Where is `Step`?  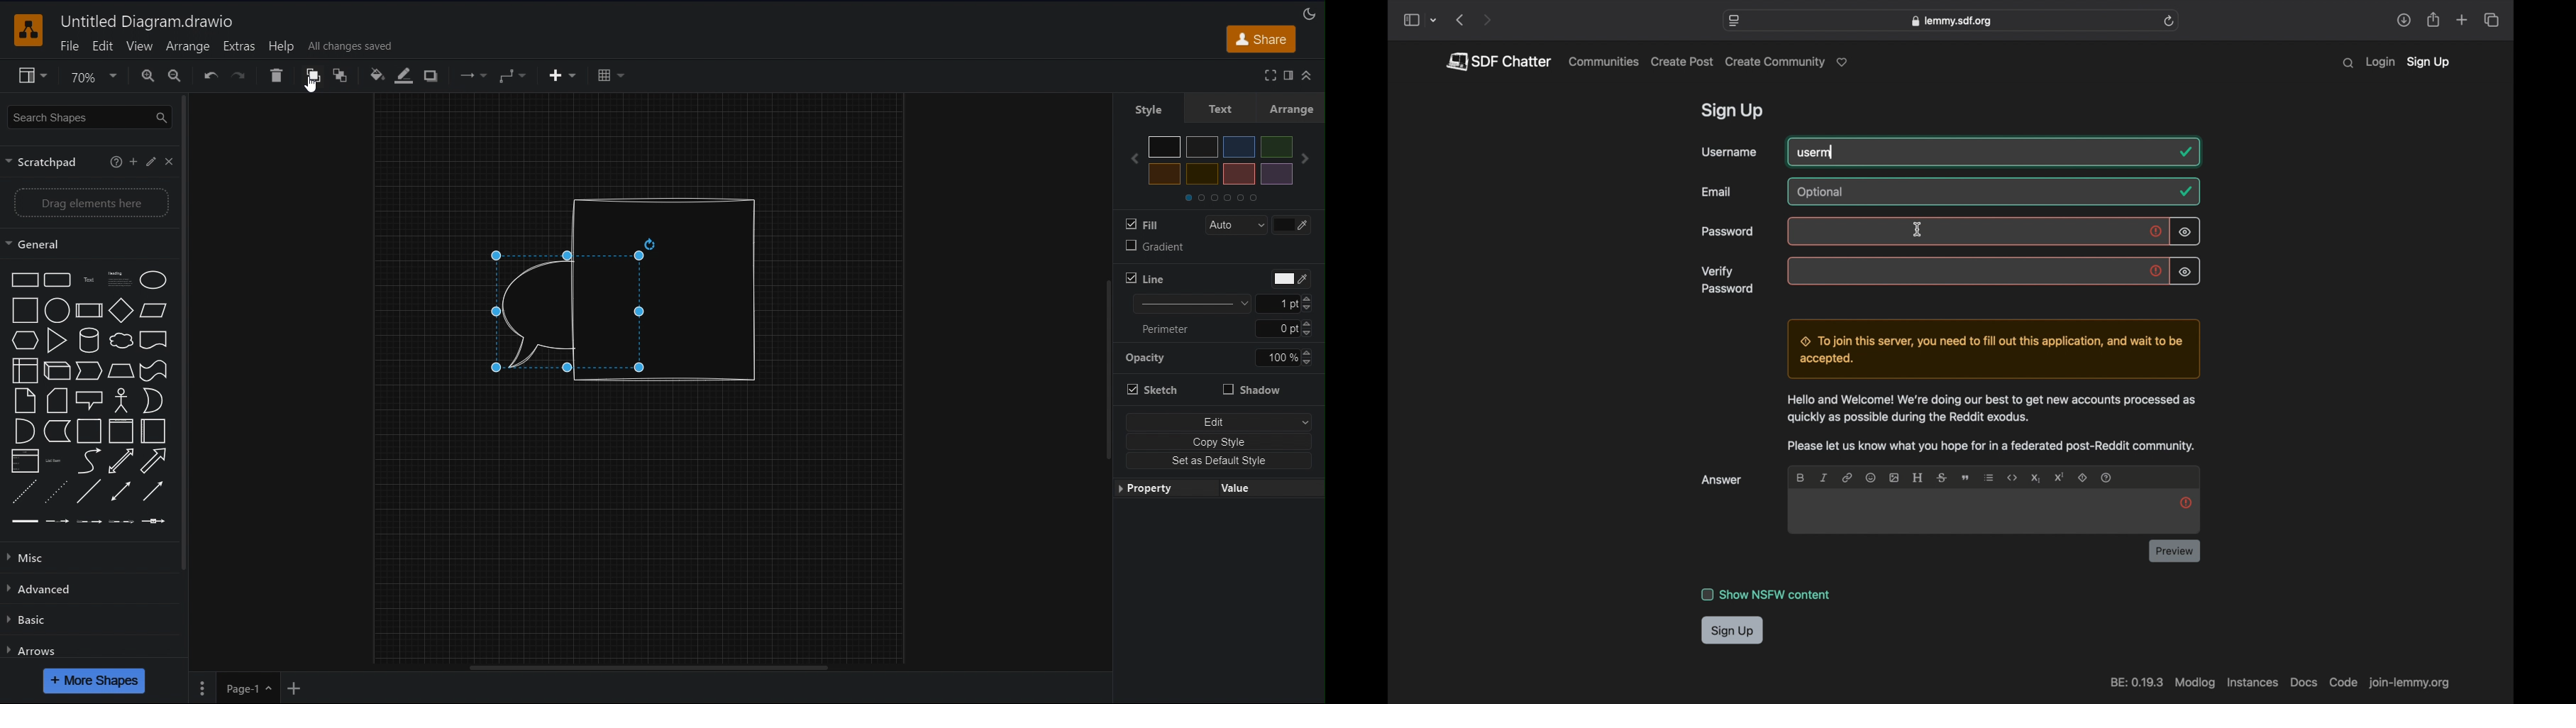 Step is located at coordinates (89, 370).